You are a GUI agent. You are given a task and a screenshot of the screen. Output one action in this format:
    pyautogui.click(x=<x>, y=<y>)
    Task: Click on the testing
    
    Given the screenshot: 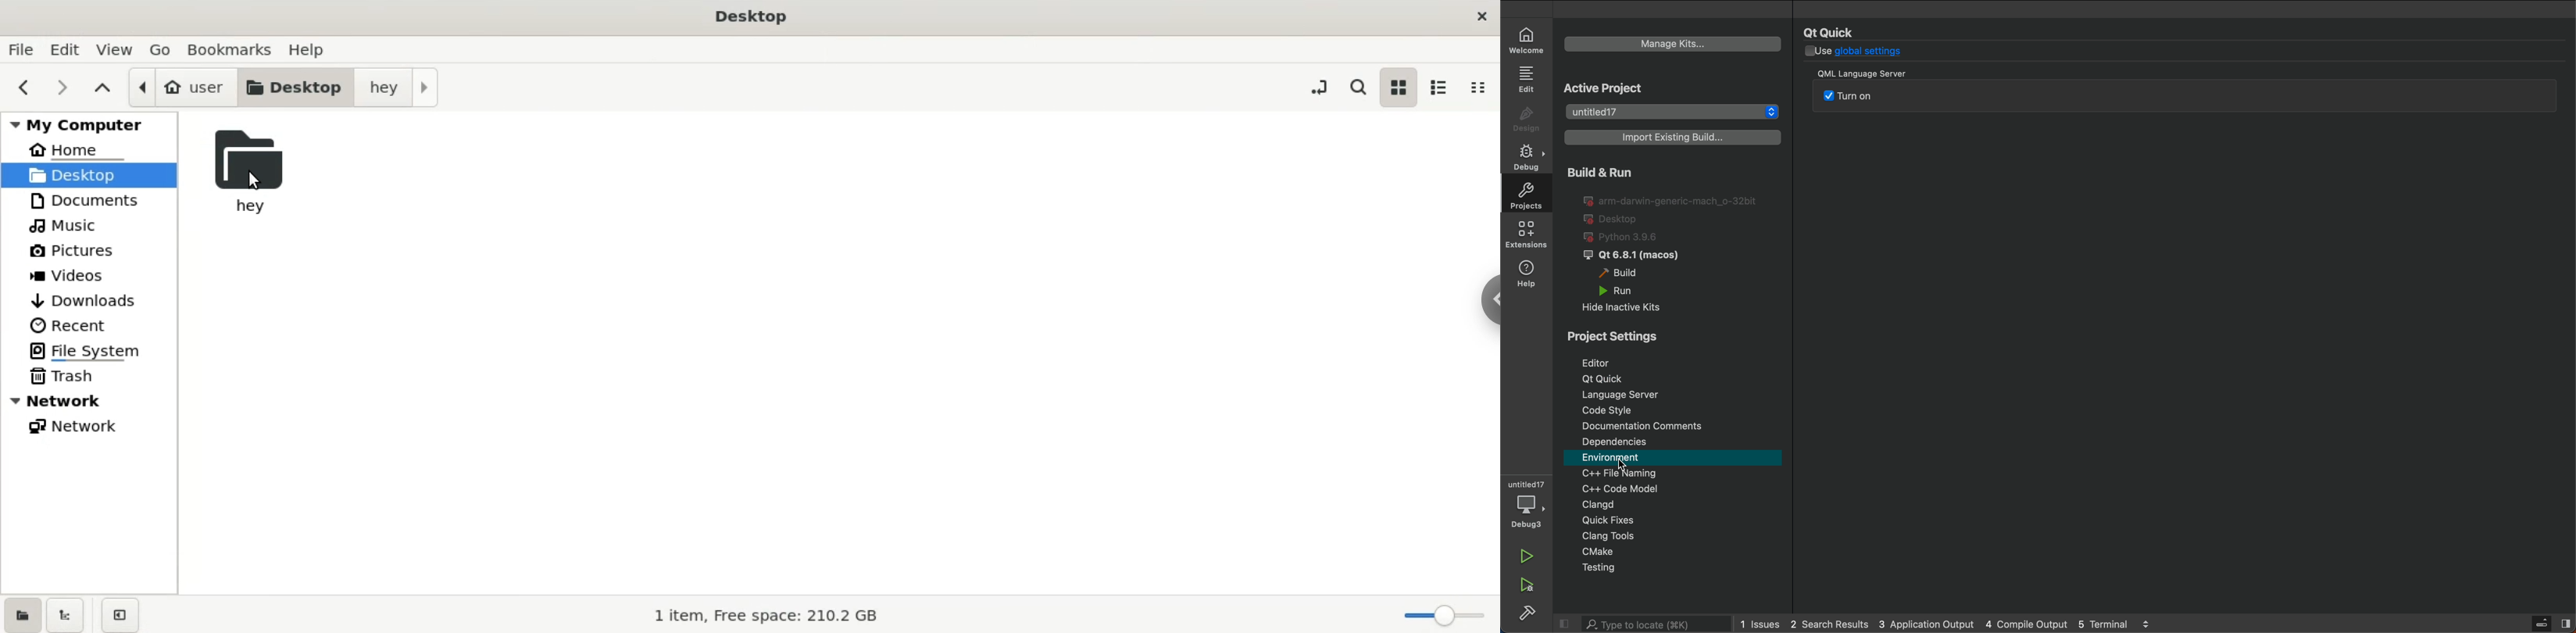 What is the action you would take?
    pyautogui.click(x=1678, y=568)
    